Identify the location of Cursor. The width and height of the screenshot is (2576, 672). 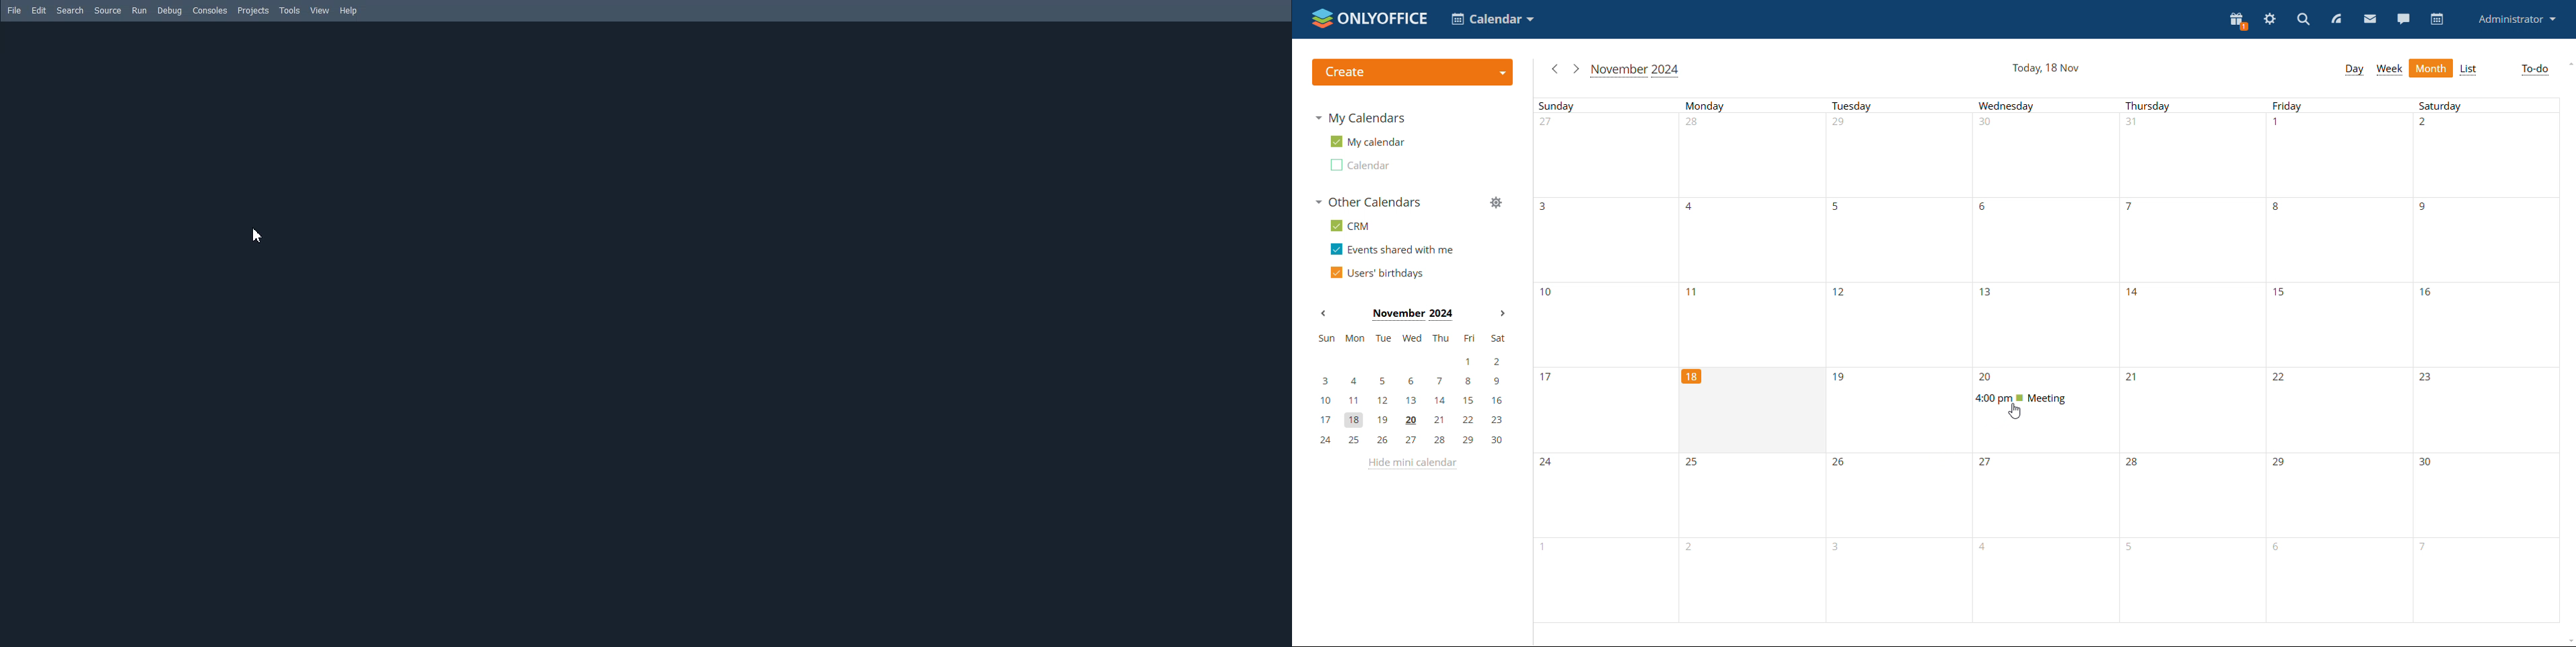
(258, 235).